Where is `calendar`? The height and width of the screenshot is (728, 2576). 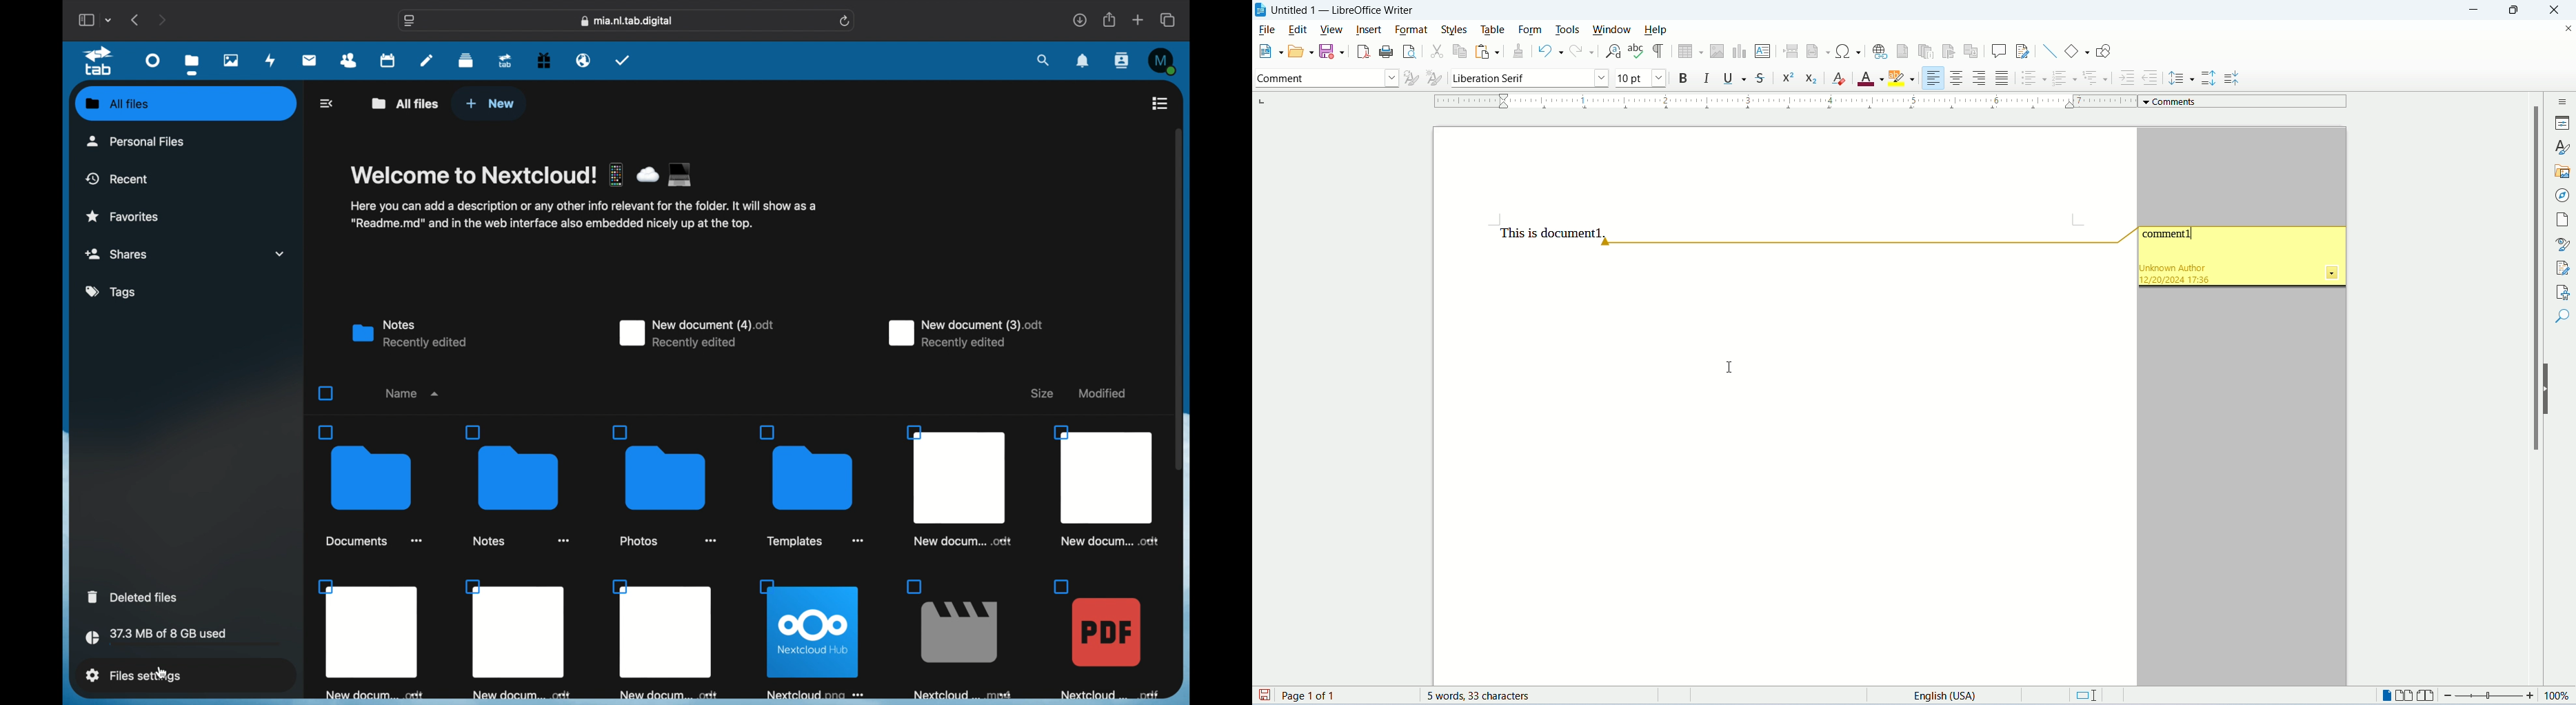
calendar is located at coordinates (388, 60).